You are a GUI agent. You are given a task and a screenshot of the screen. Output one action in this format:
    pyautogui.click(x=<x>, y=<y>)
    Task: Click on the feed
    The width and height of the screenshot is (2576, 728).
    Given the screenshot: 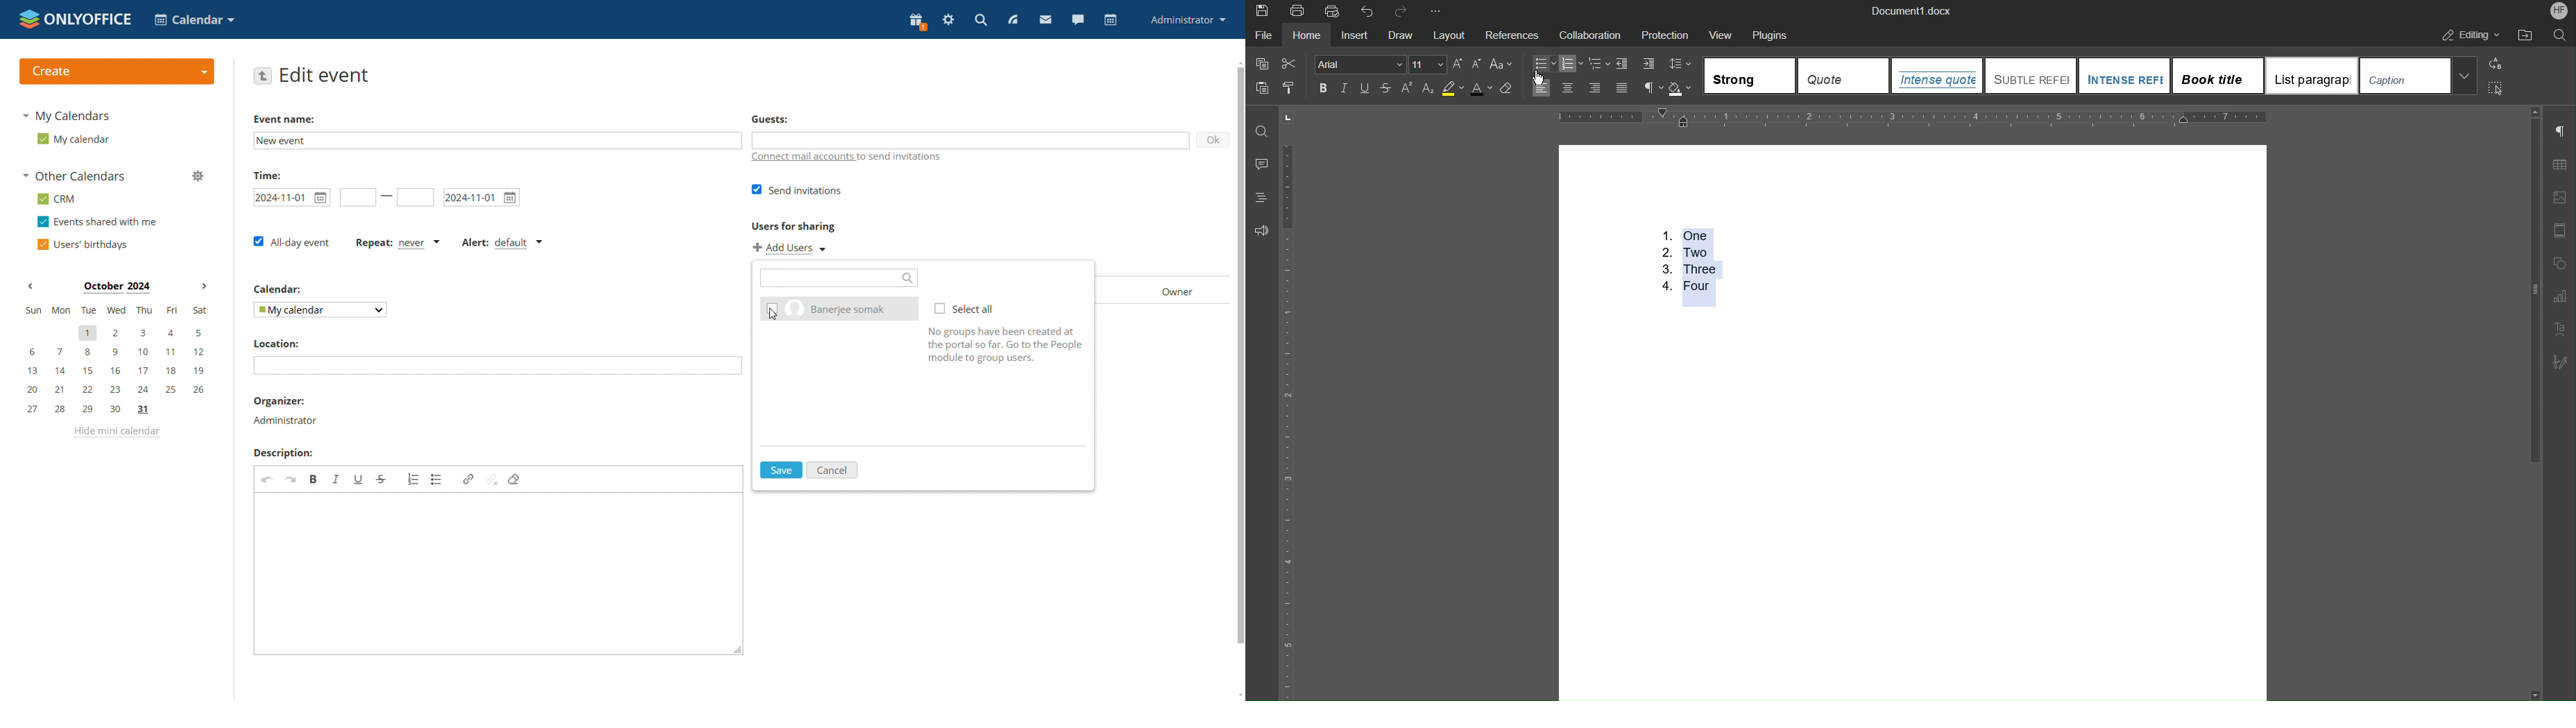 What is the action you would take?
    pyautogui.click(x=1013, y=20)
    